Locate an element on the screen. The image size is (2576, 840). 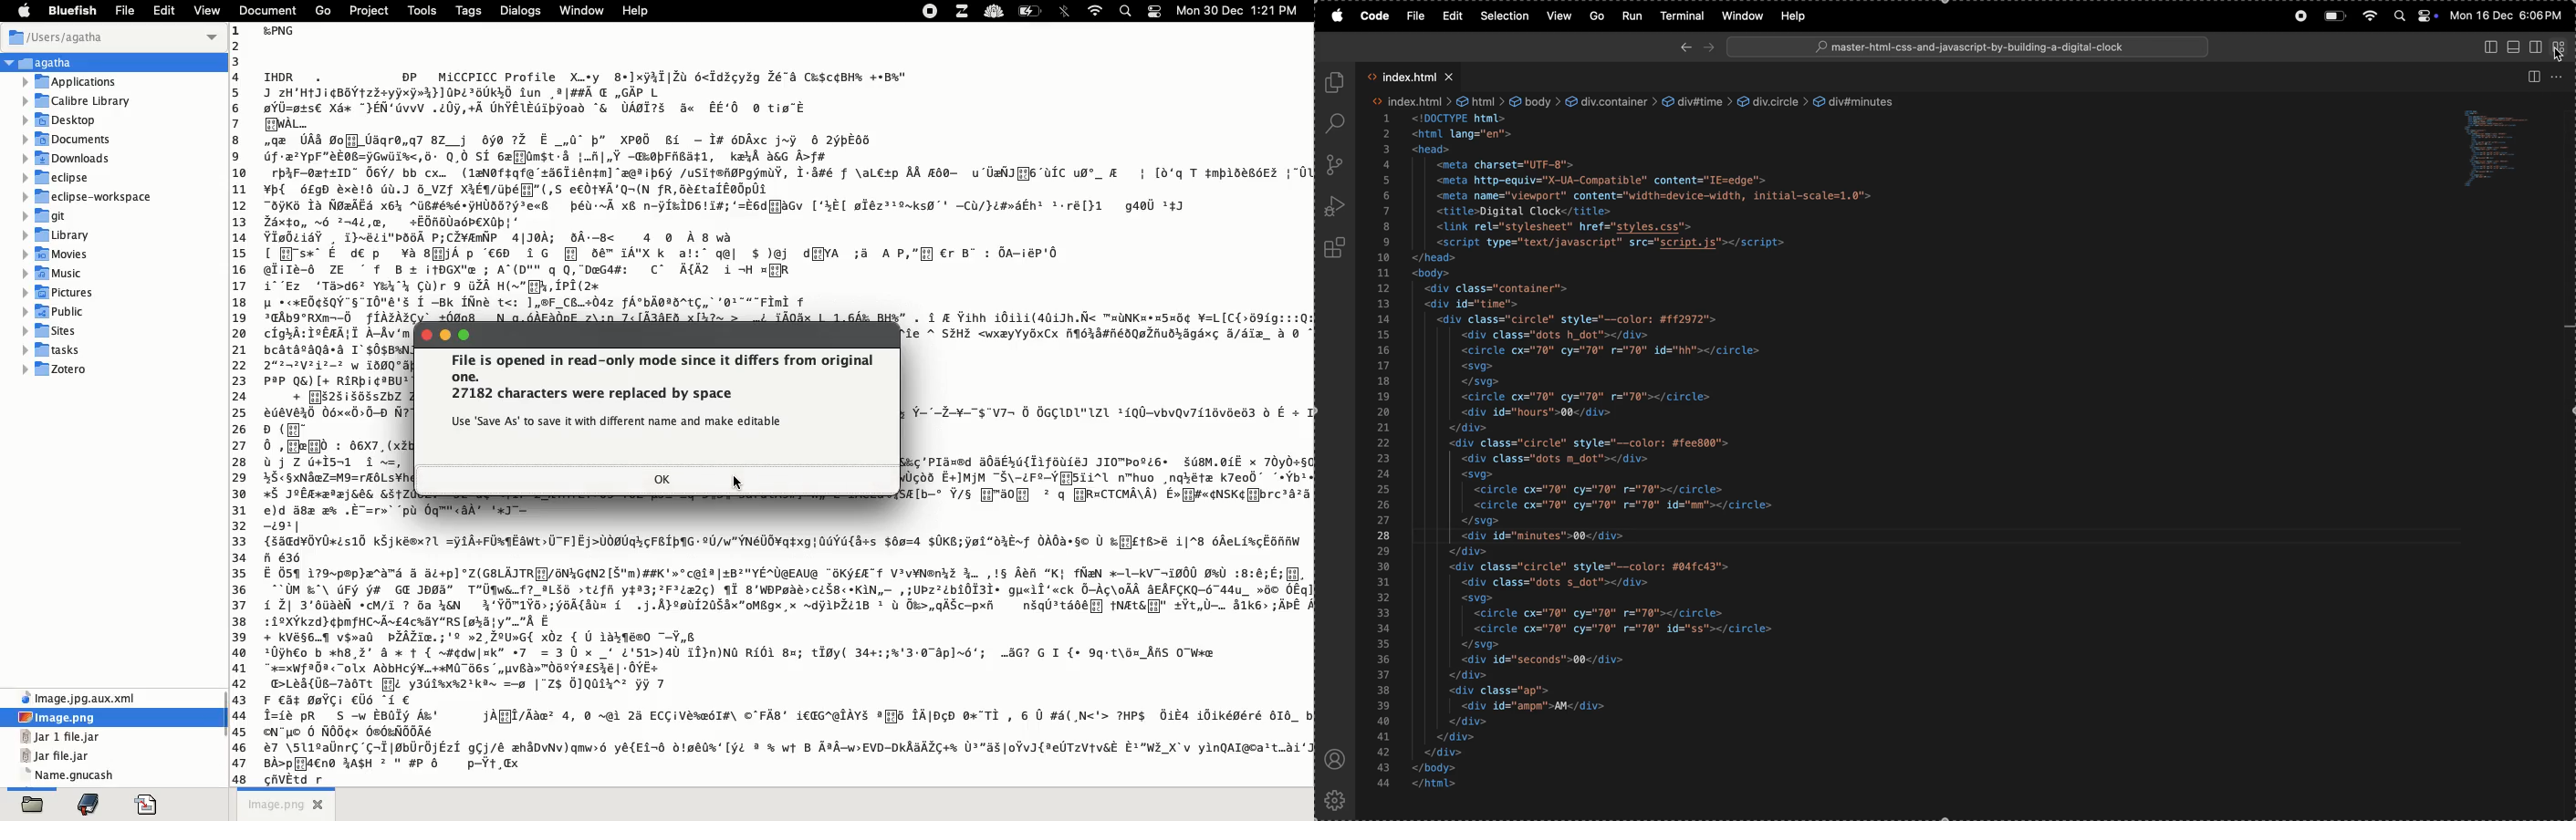
public is located at coordinates (55, 311).